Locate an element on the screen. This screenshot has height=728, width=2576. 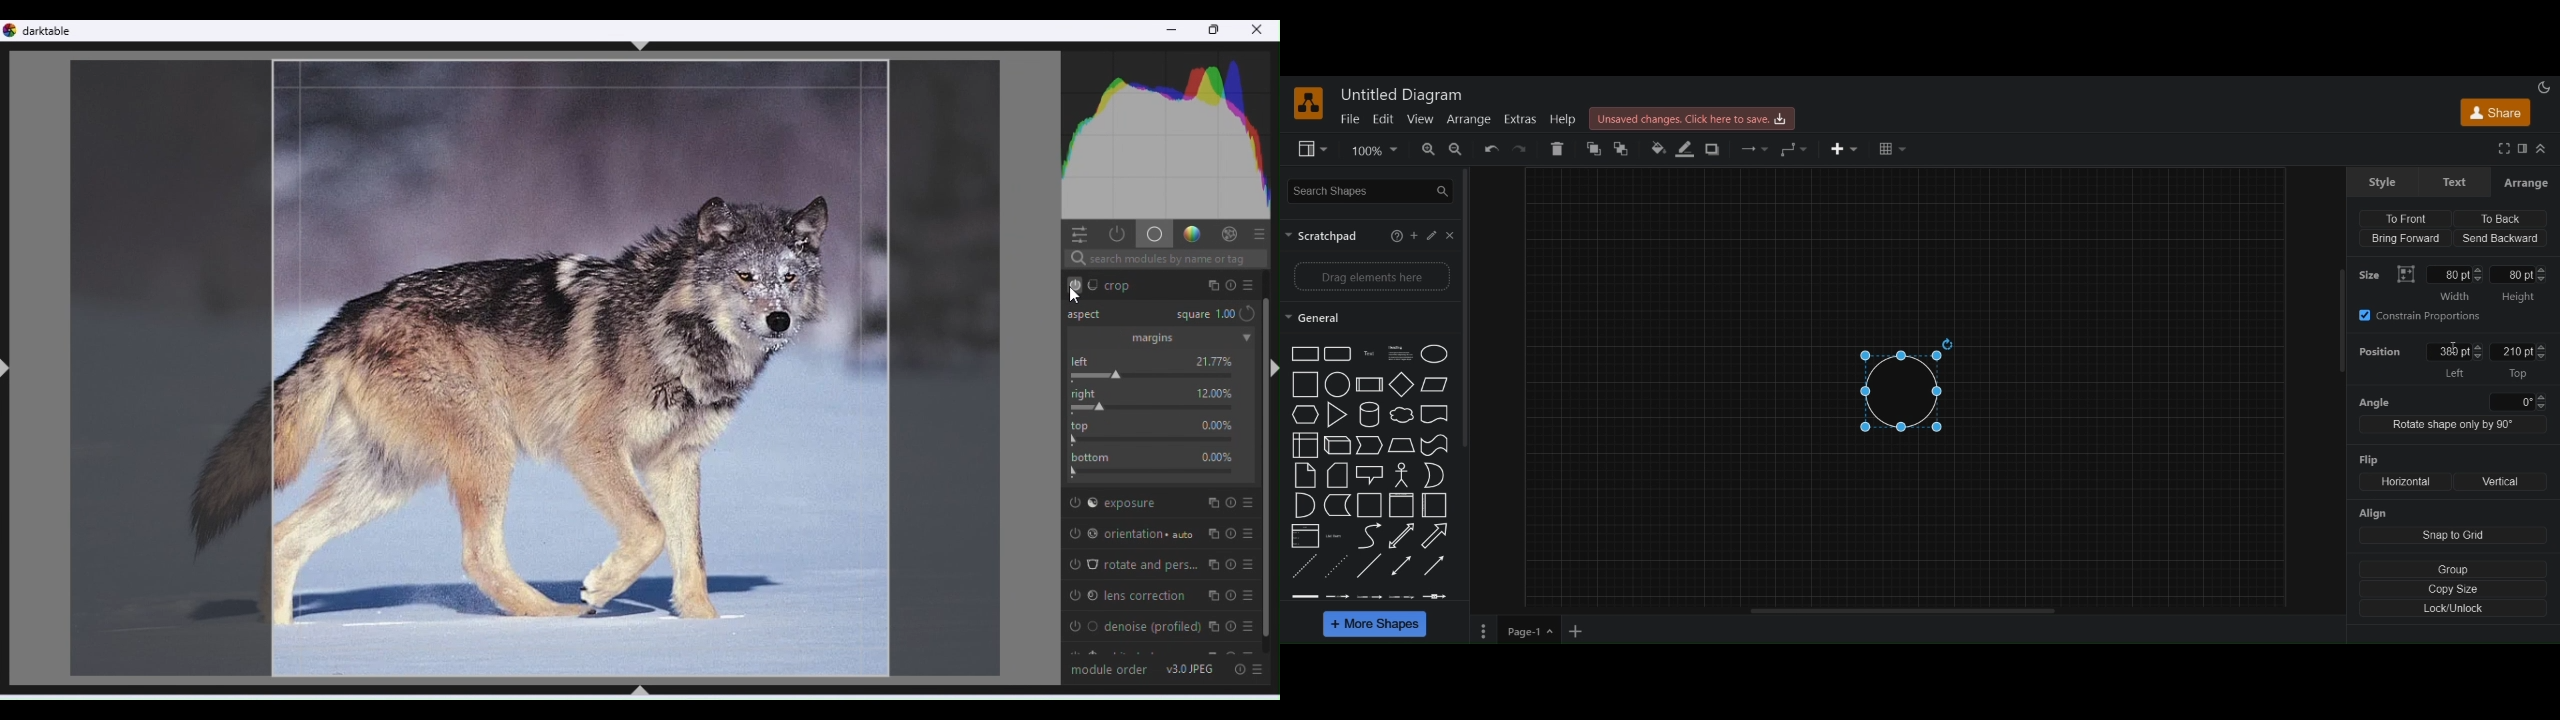
Histogram is located at coordinates (1169, 131).